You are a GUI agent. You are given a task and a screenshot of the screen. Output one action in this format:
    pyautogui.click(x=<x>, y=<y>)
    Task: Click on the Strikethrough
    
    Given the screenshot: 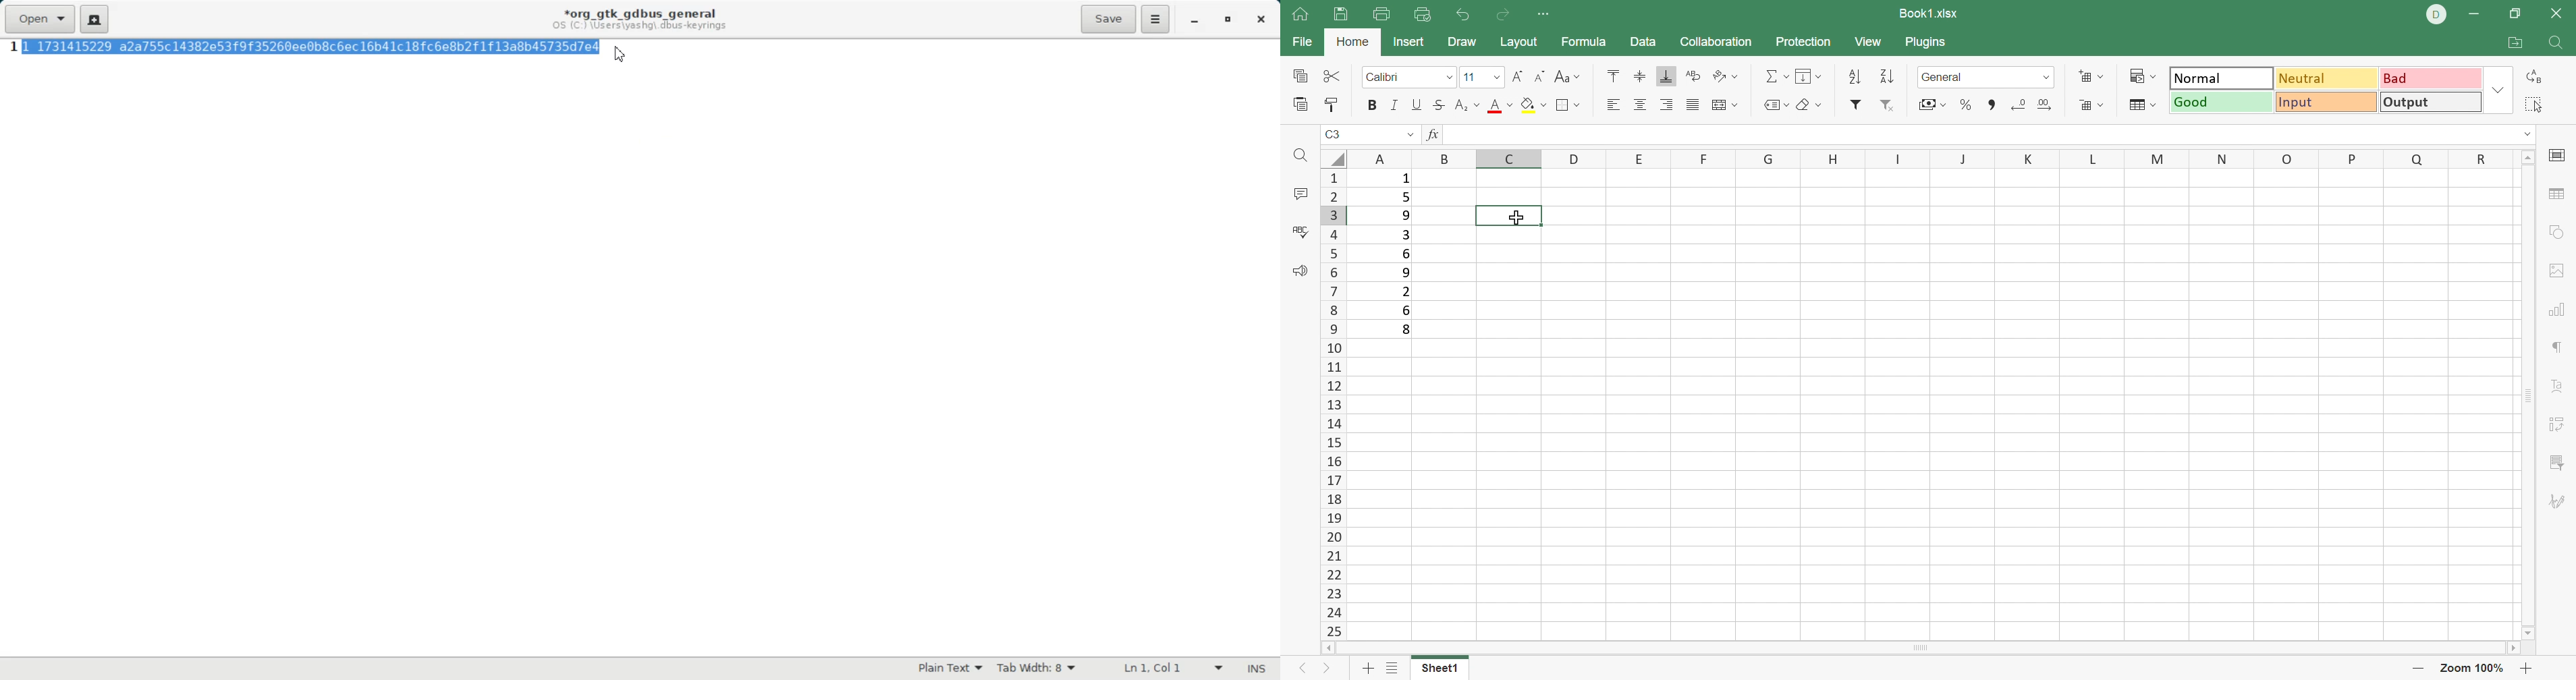 What is the action you would take?
    pyautogui.click(x=1436, y=105)
    